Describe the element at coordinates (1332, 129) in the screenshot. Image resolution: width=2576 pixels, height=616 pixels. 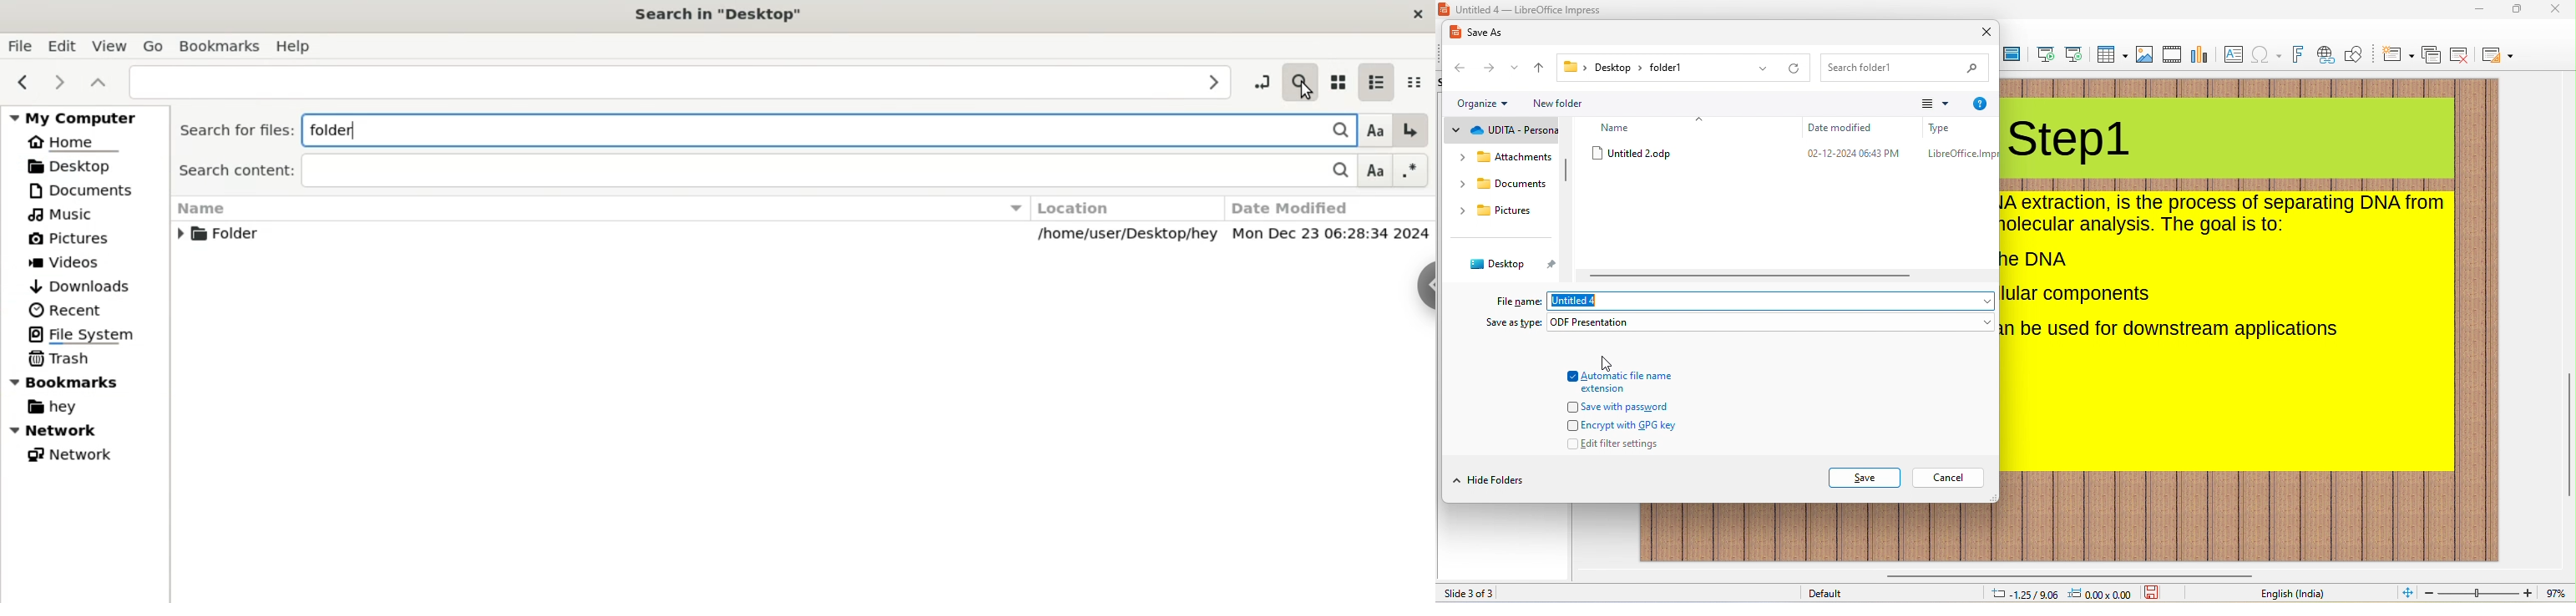
I see `Search` at that location.